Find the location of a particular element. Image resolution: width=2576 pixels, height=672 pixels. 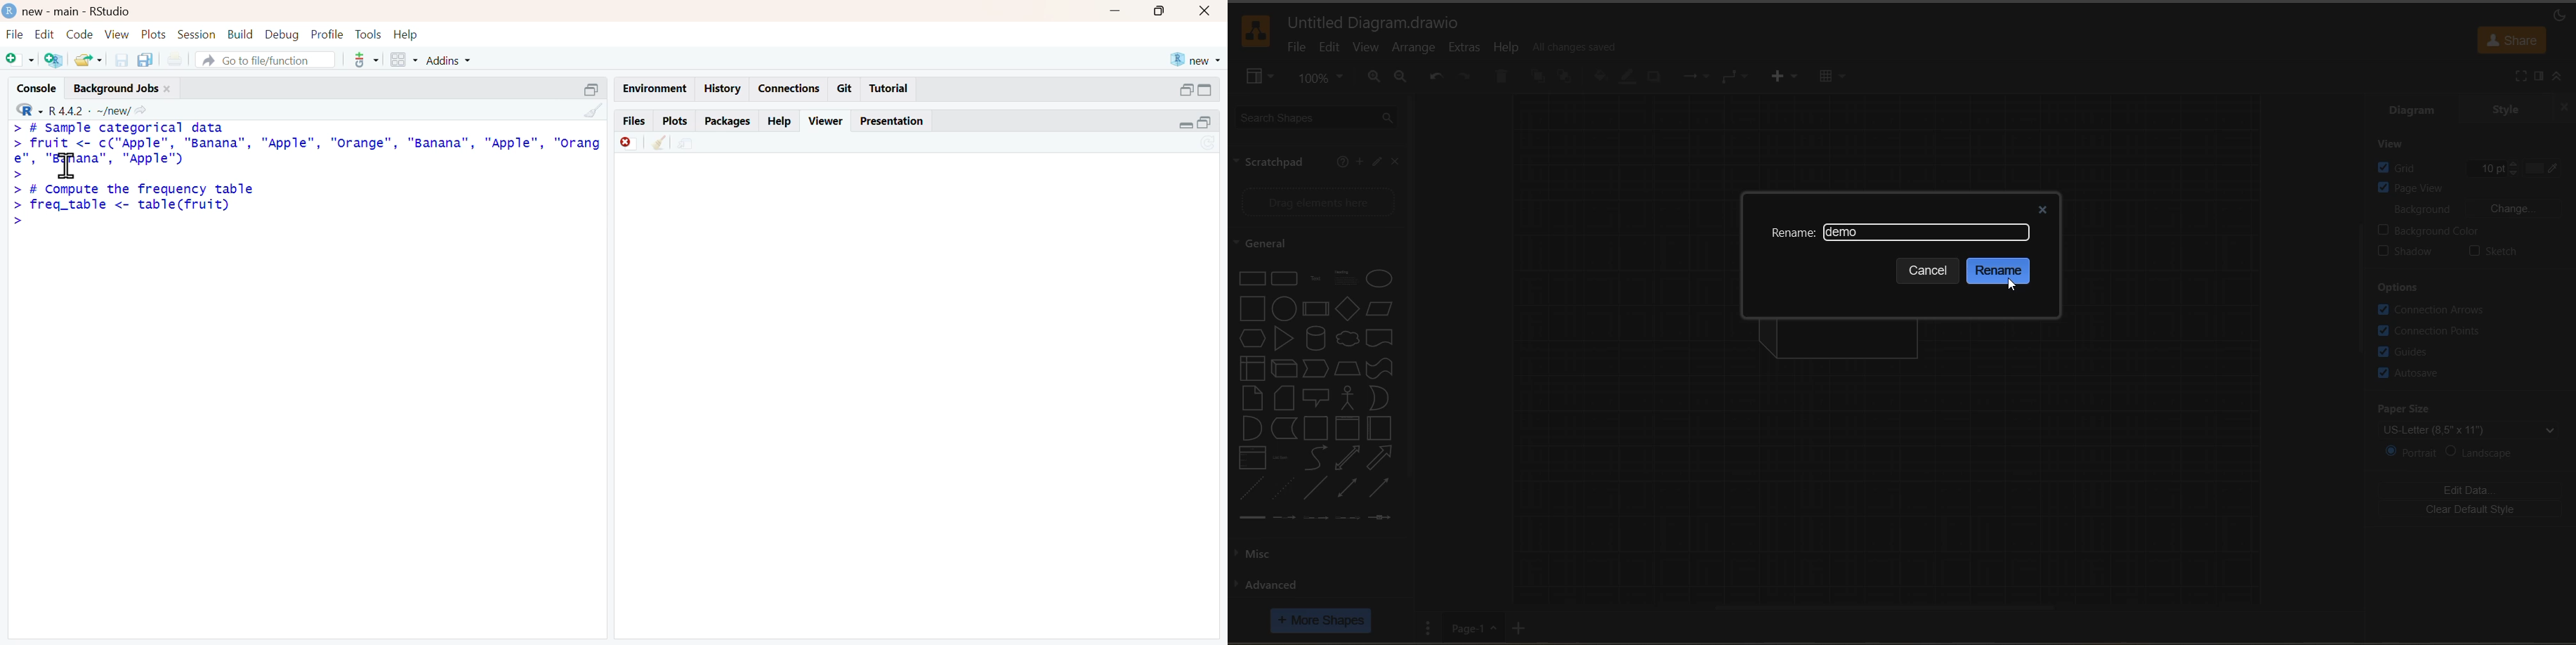

workspace panes is located at coordinates (405, 60).